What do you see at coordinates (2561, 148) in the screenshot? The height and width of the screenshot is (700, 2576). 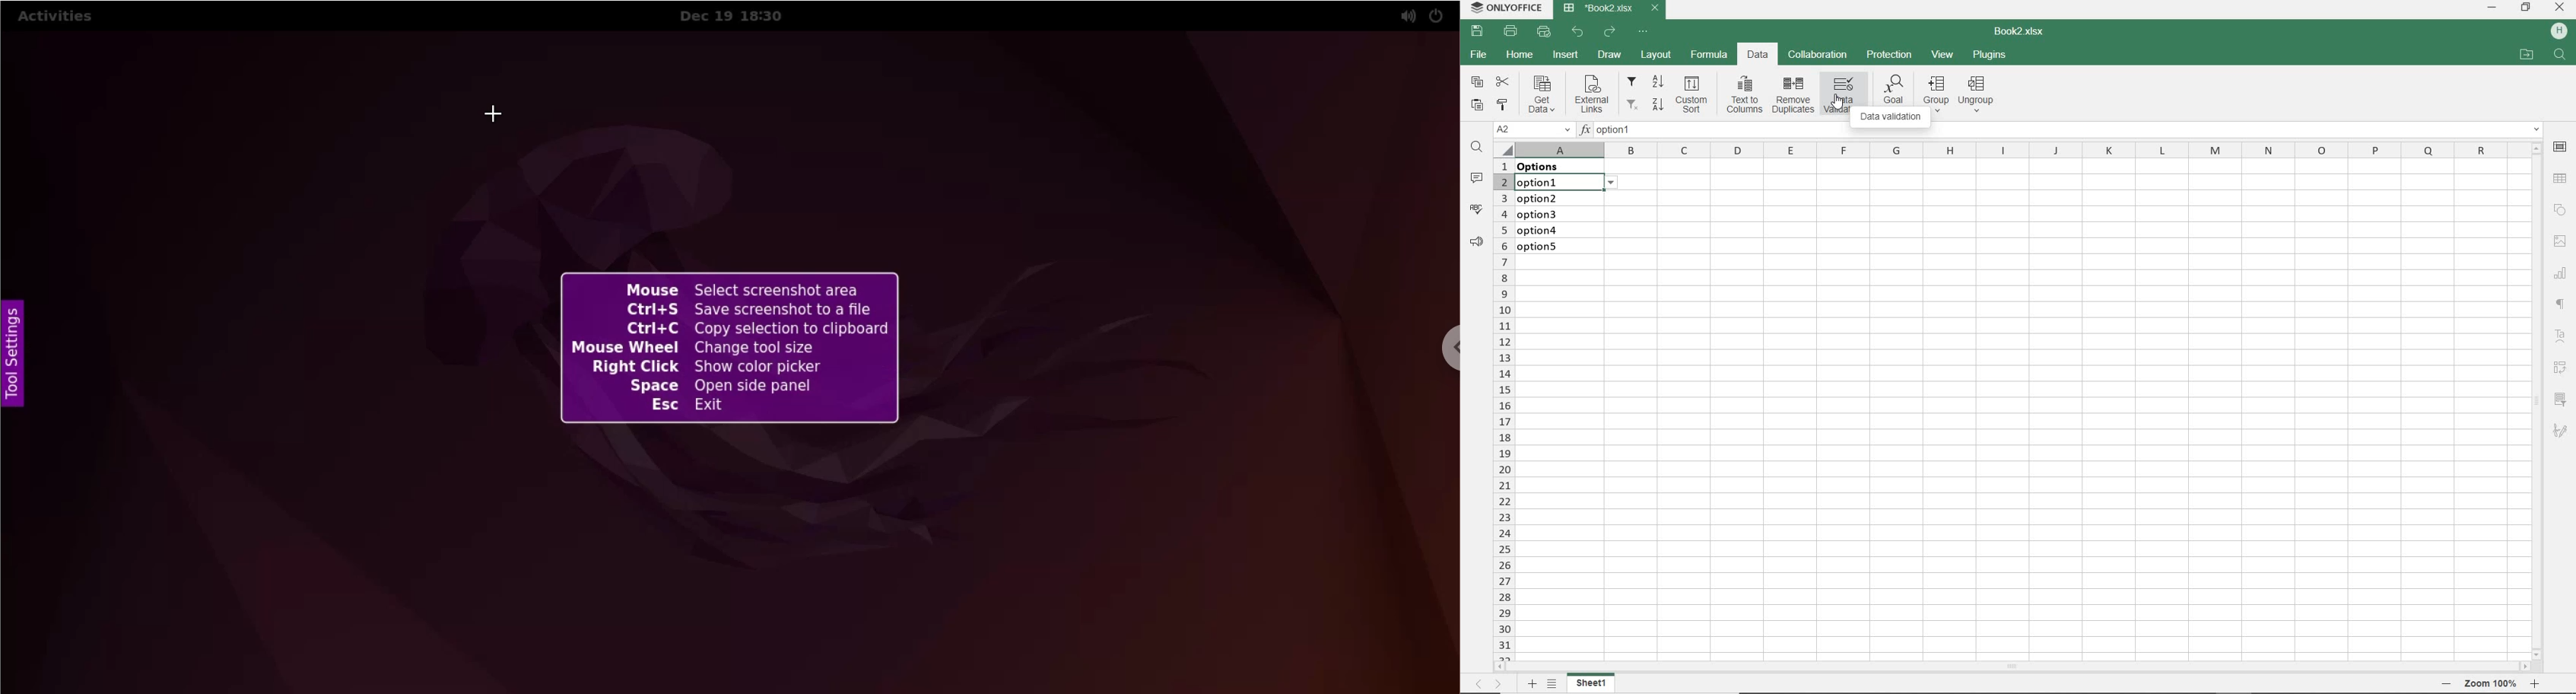 I see `CELL SETTINGS` at bounding box center [2561, 148].